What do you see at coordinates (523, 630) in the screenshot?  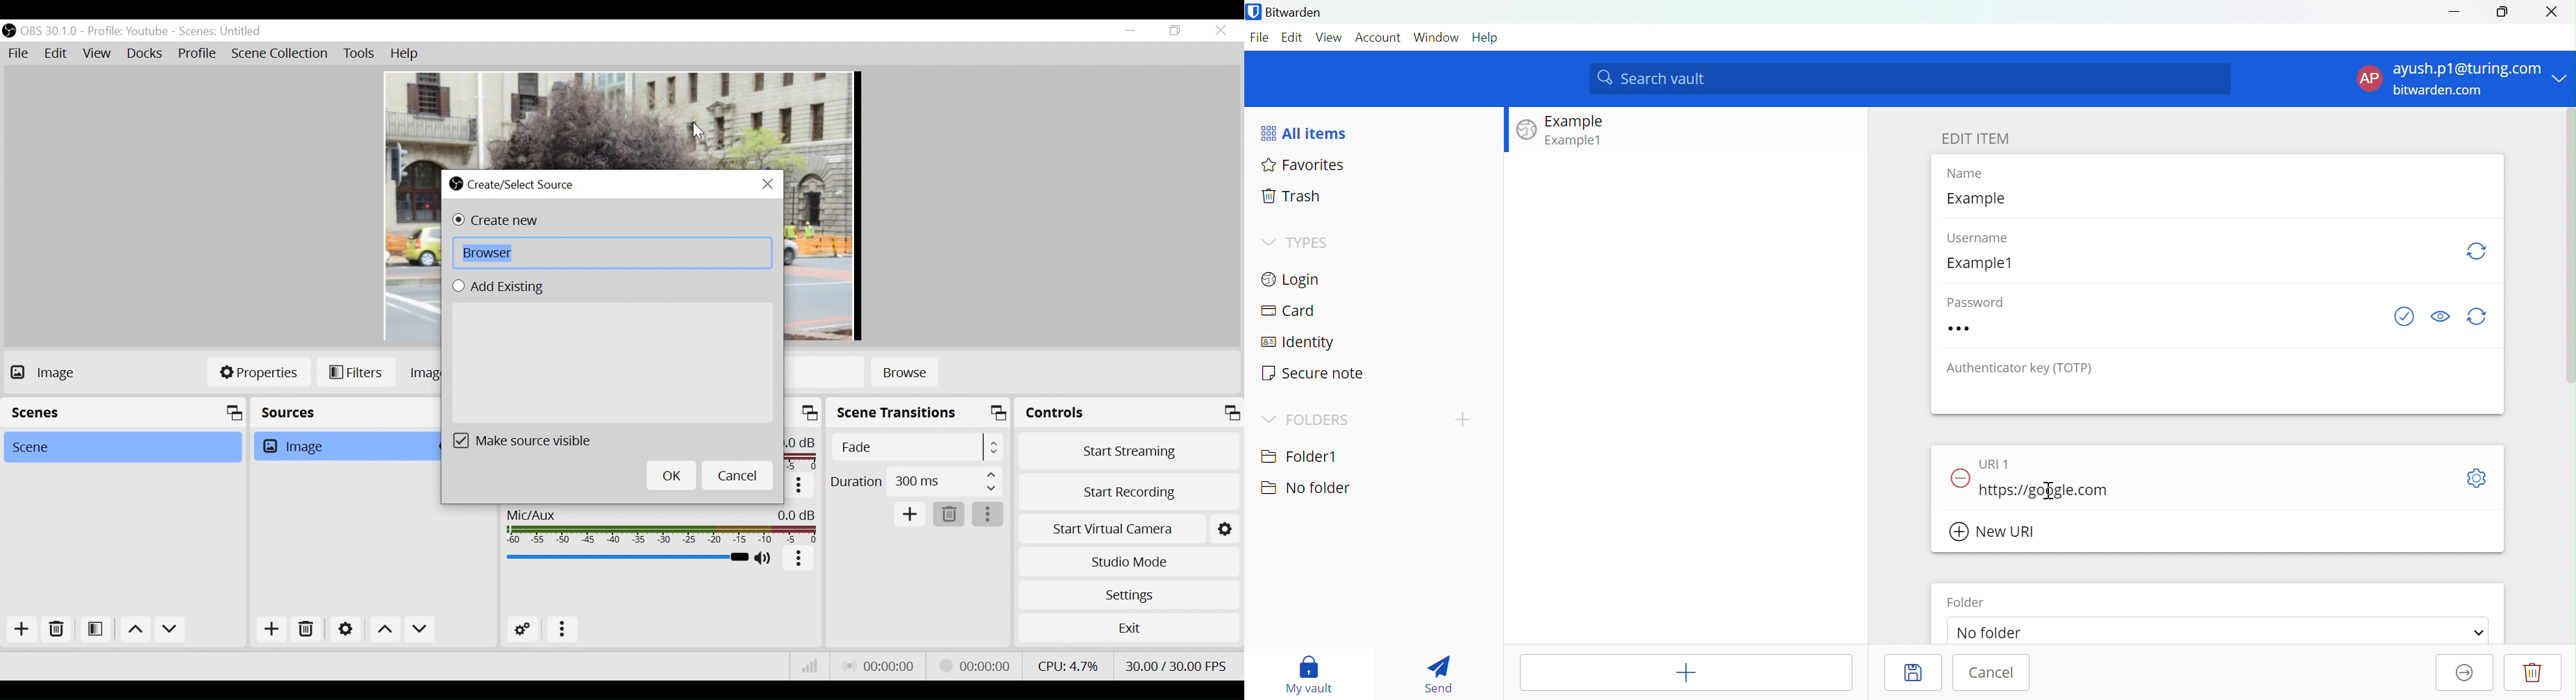 I see `Advanced Audio Settings` at bounding box center [523, 630].